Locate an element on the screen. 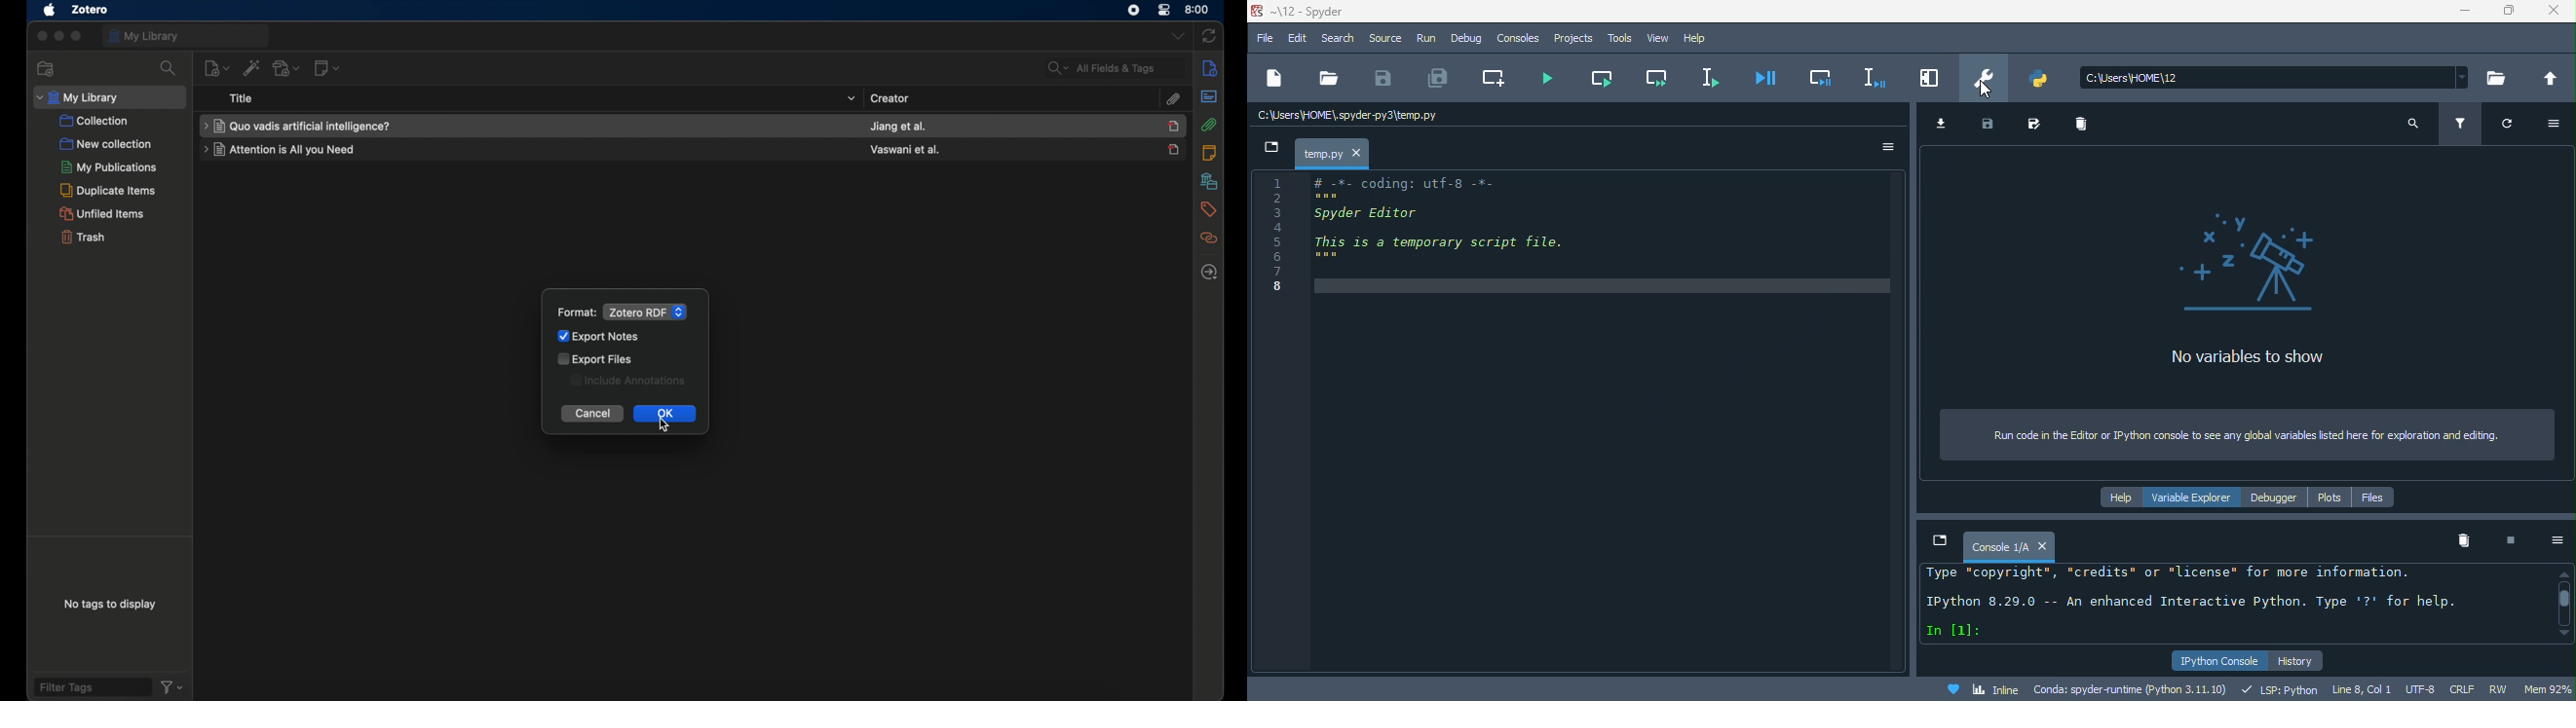 Image resolution: width=2576 pixels, height=728 pixels. run selection is located at coordinates (1703, 79).